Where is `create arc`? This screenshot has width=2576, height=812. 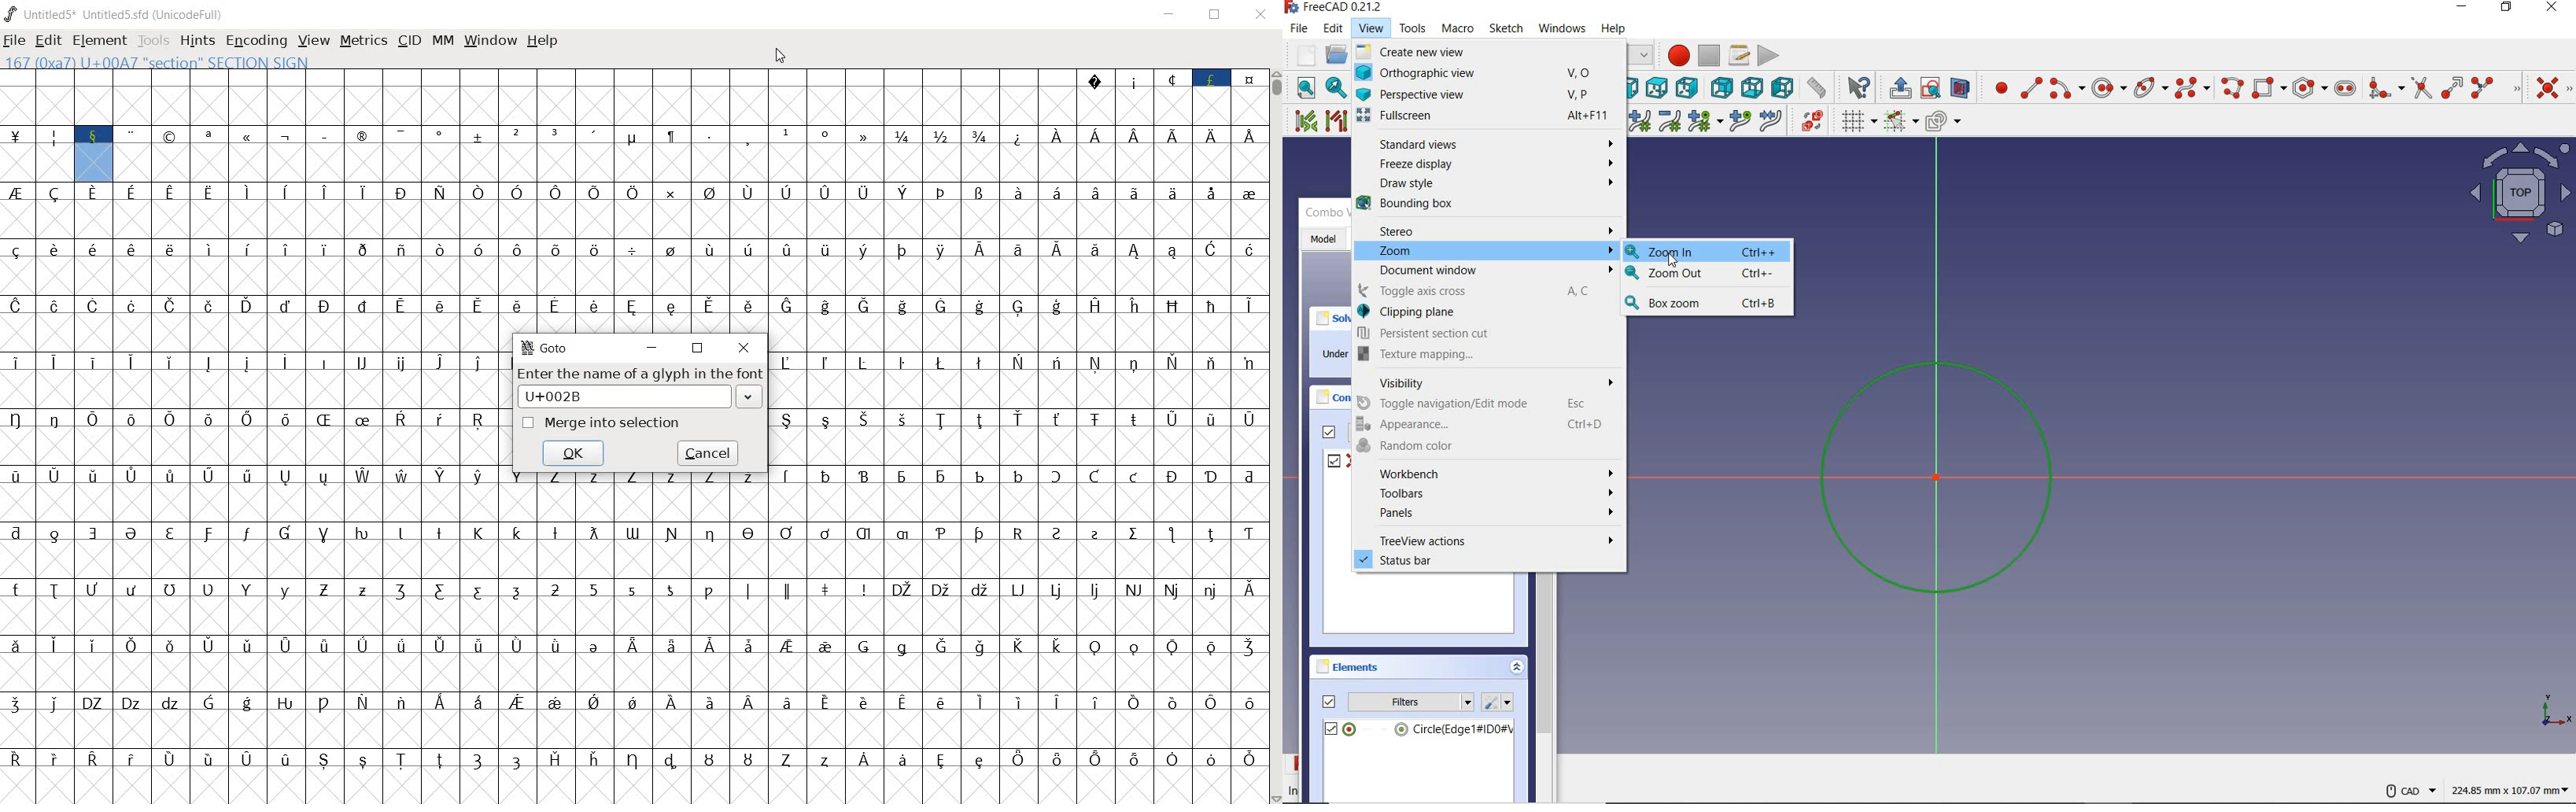
create arc is located at coordinates (2067, 89).